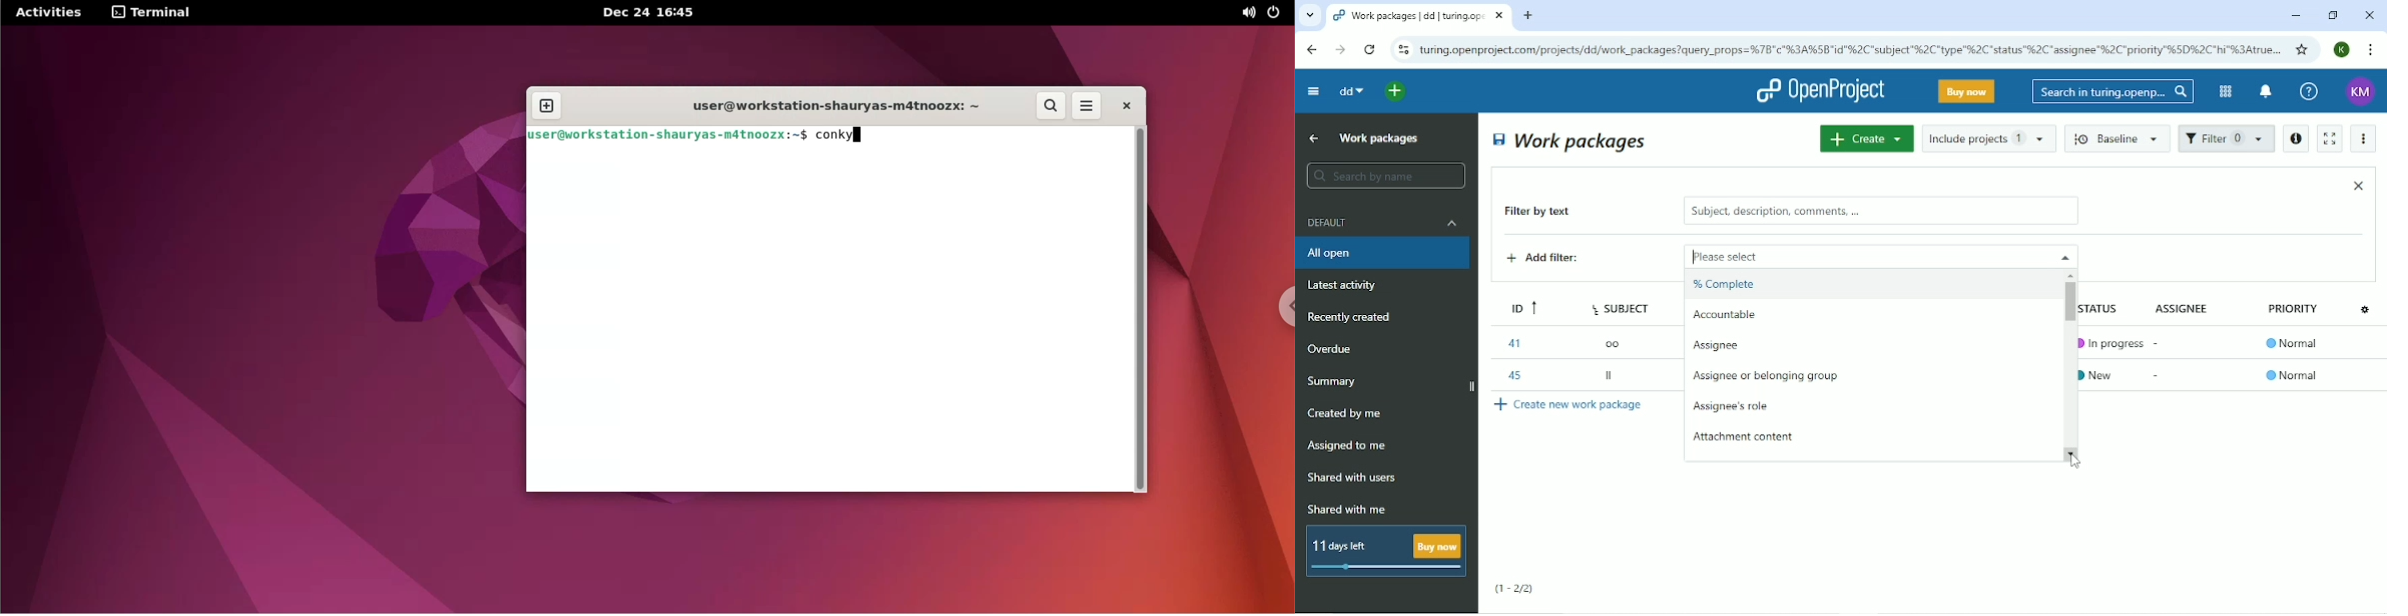 This screenshot has width=2408, height=616. What do you see at coordinates (1858, 257) in the screenshot?
I see `Please select` at bounding box center [1858, 257].